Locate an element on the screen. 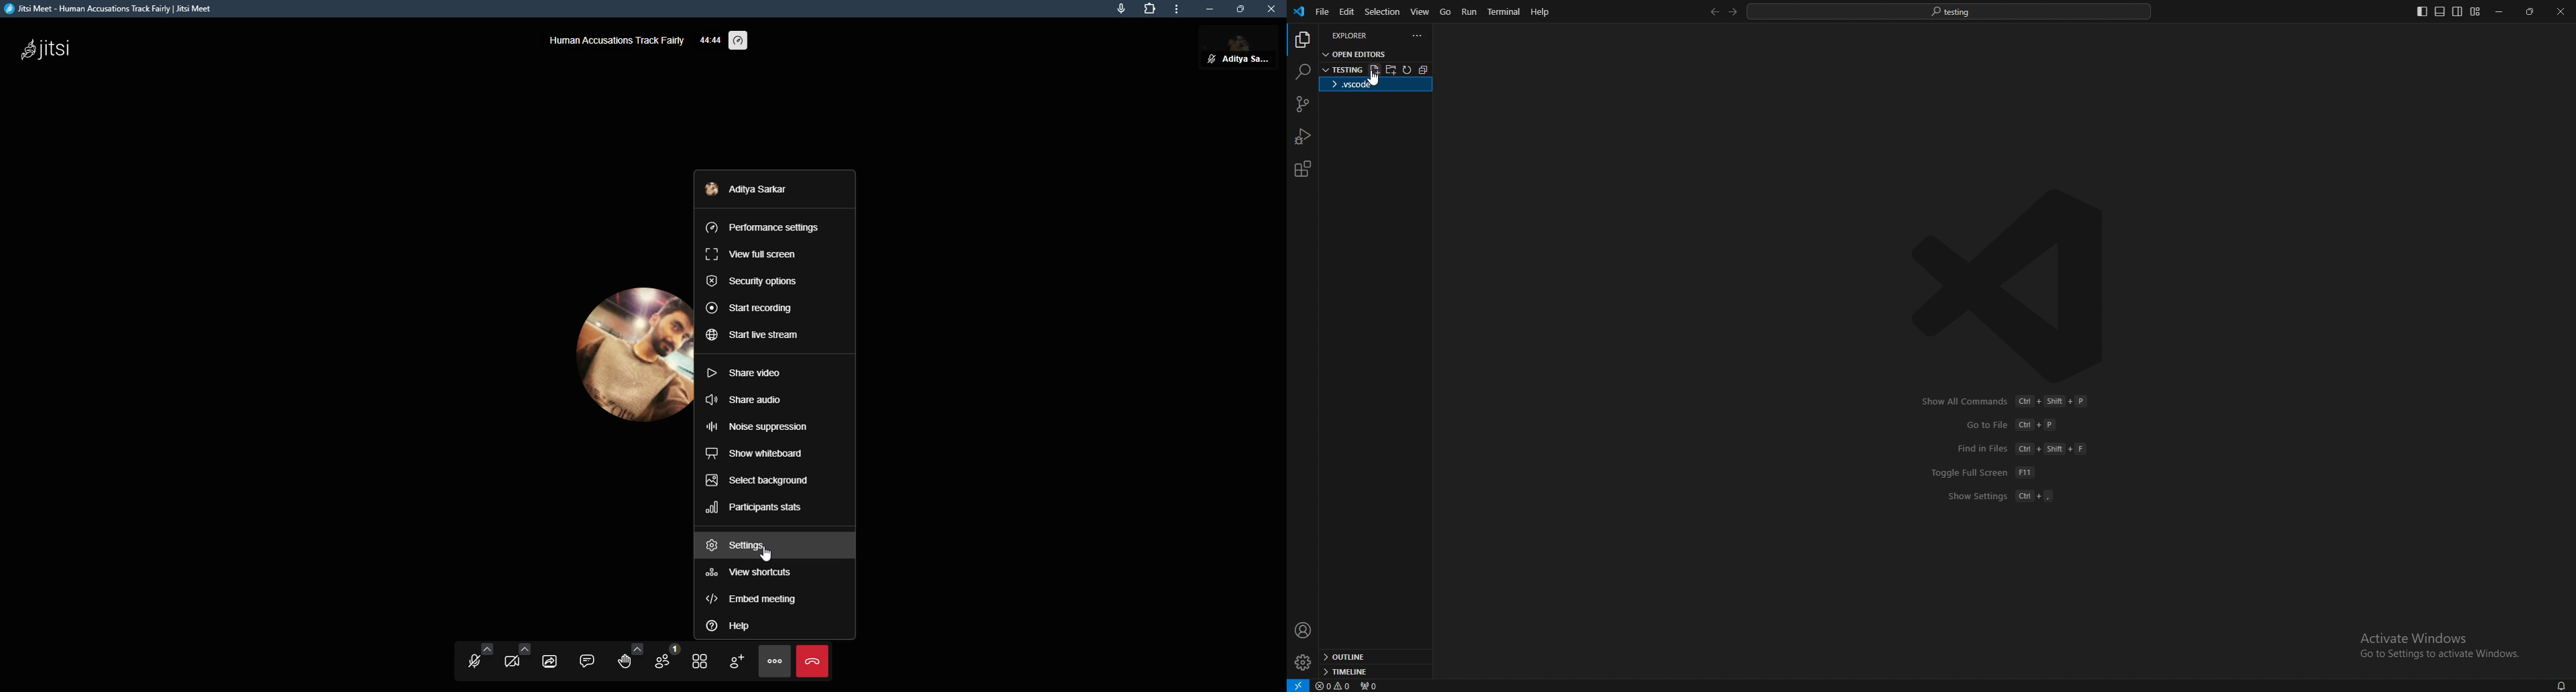 The height and width of the screenshot is (700, 2576). start live stream is located at coordinates (753, 336).